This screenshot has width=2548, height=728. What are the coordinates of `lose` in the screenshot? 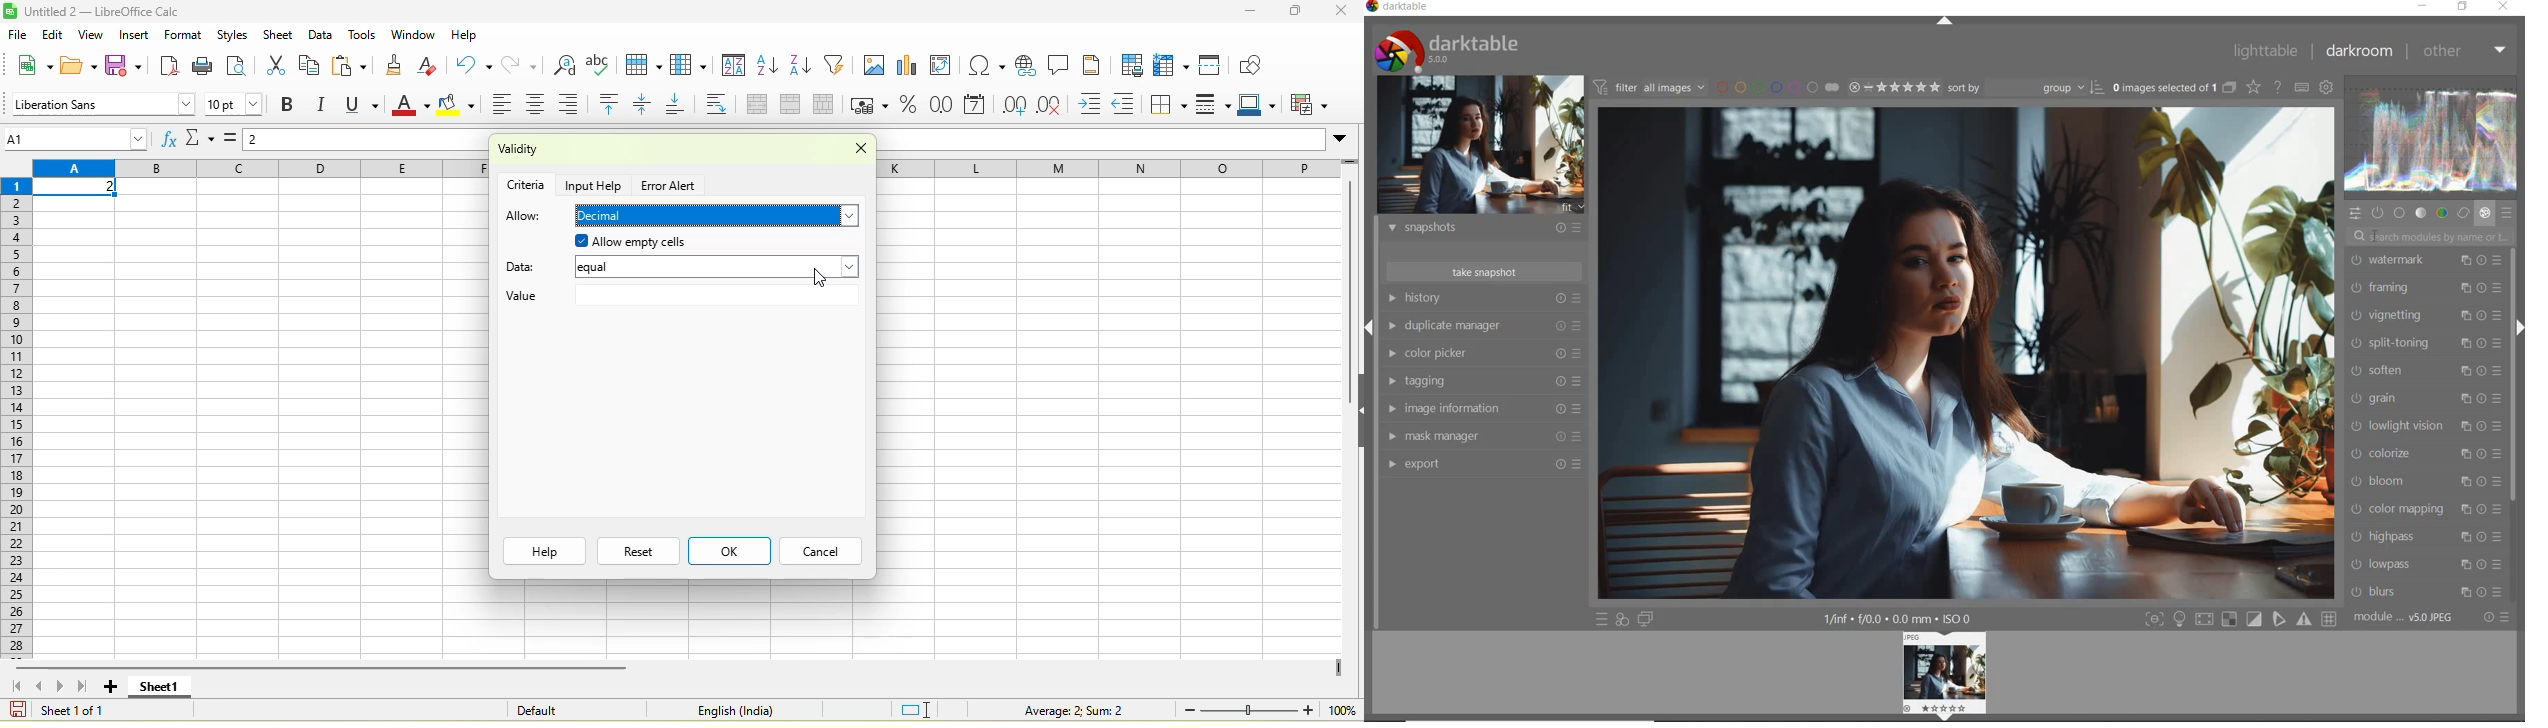 It's located at (854, 151).